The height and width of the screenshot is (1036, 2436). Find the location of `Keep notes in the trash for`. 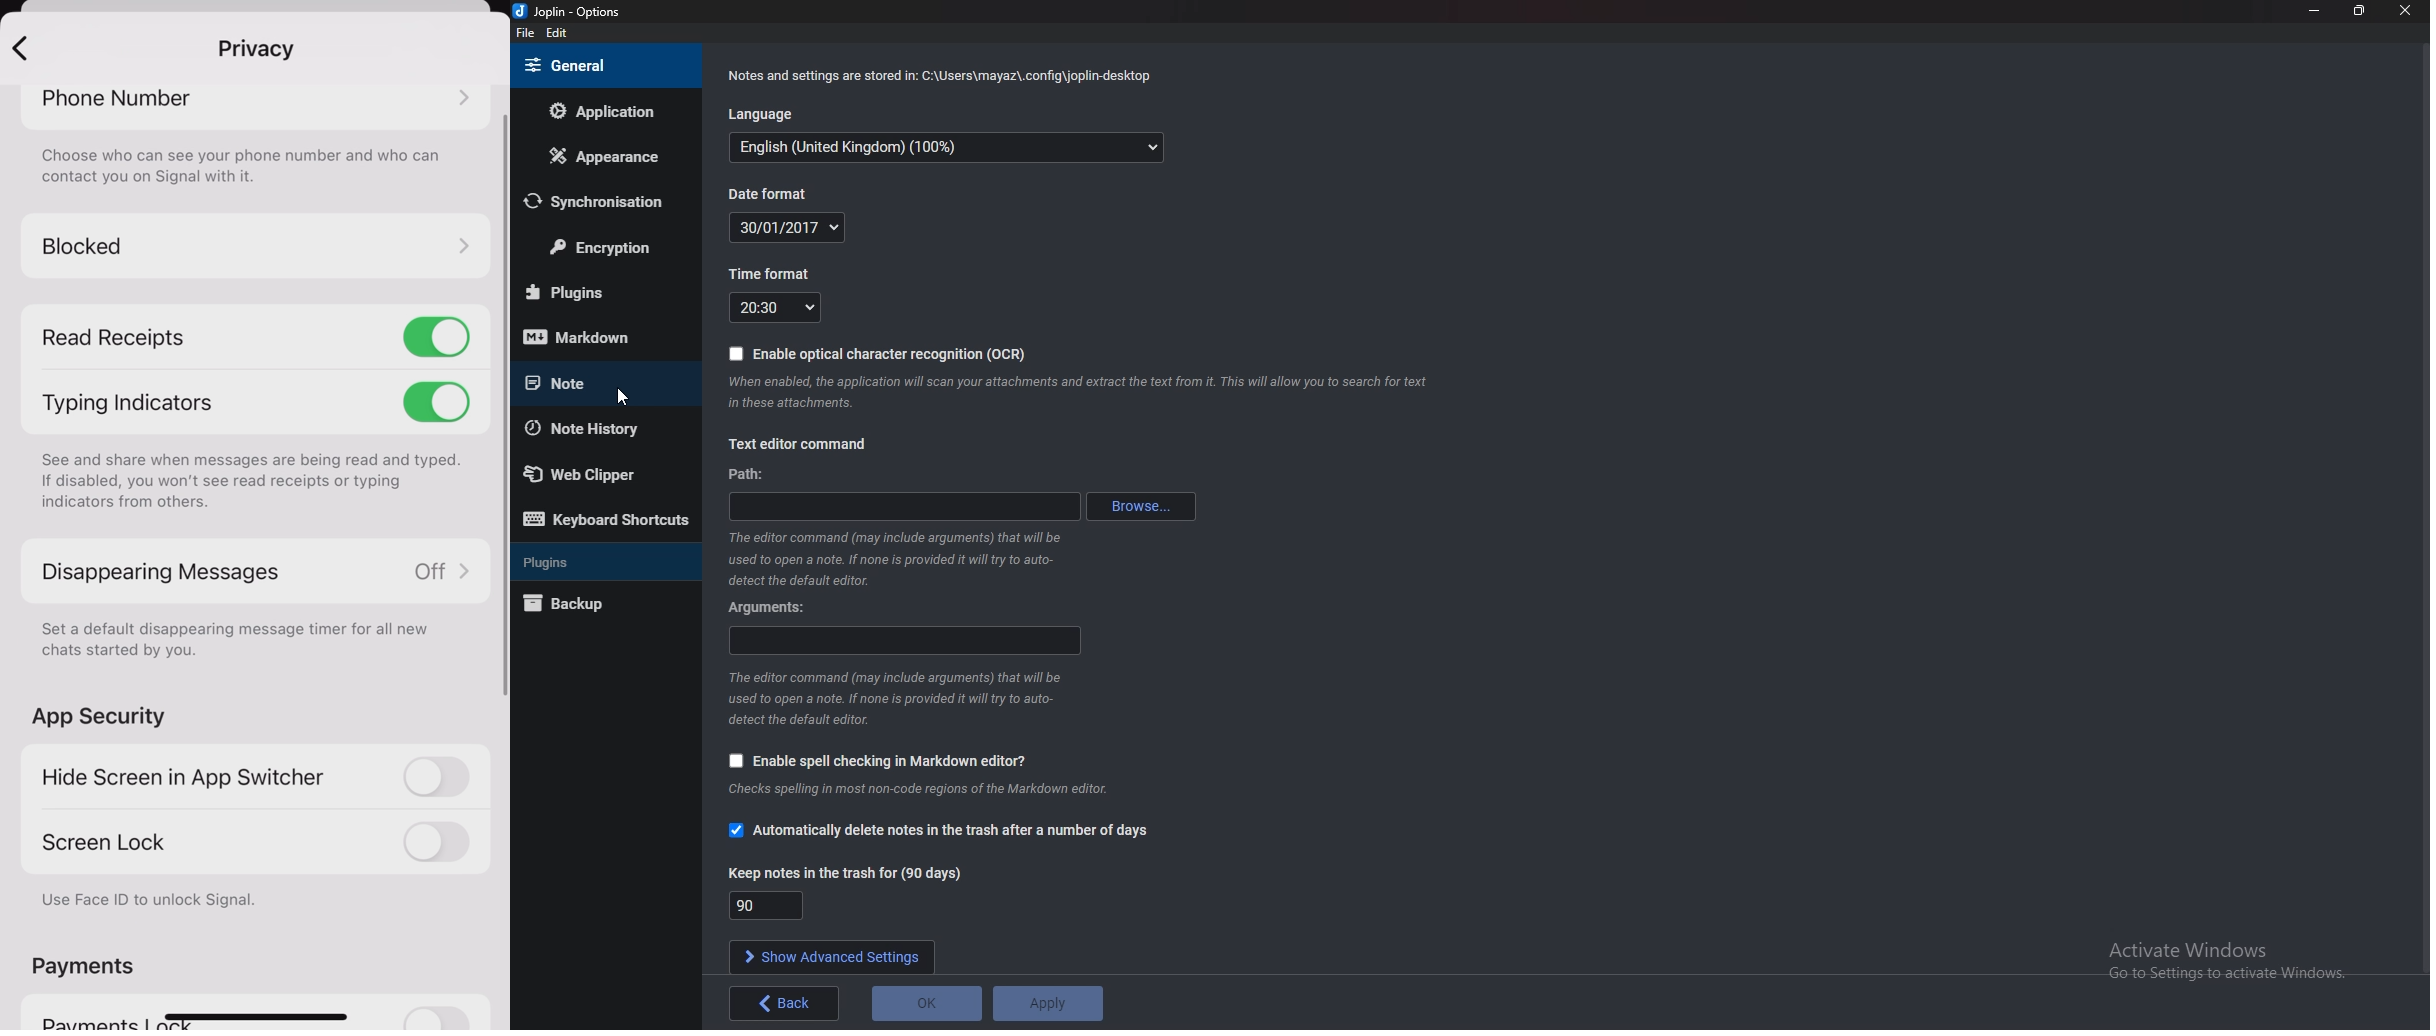

Keep notes in the trash for is located at coordinates (766, 905).